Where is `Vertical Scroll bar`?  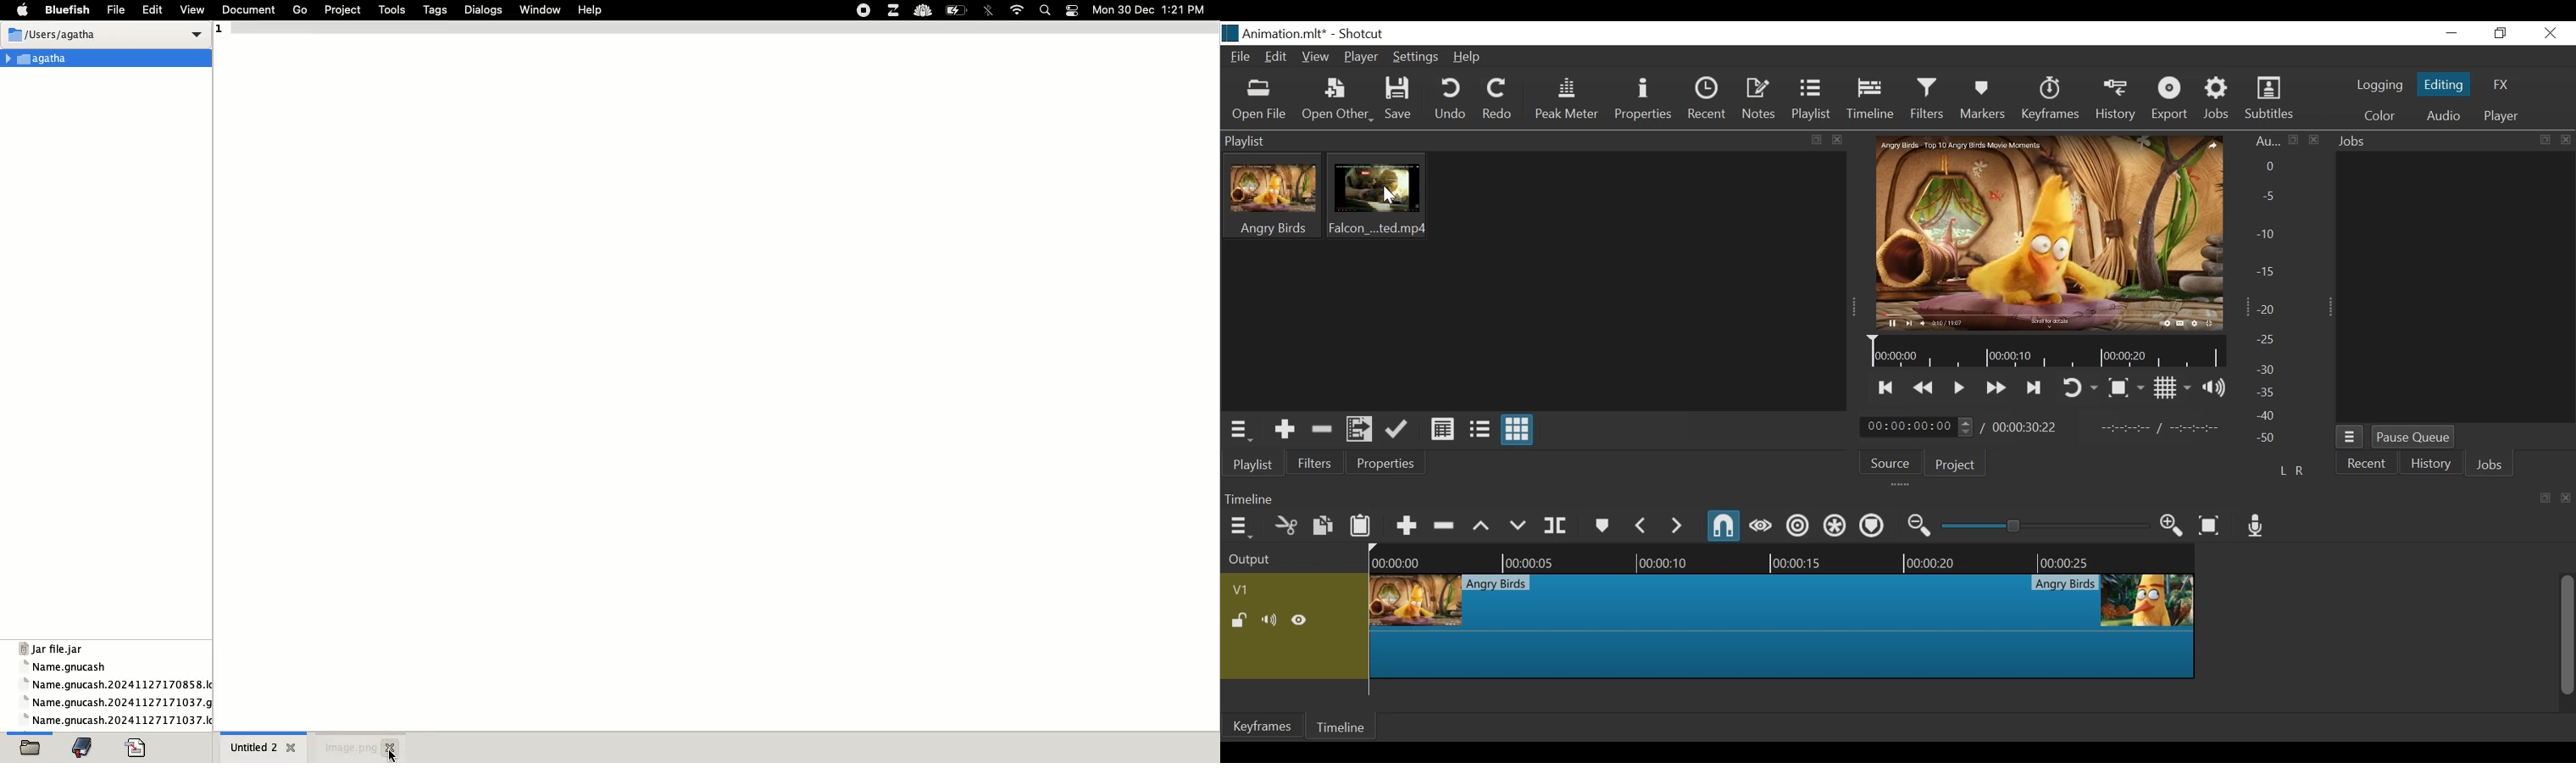
Vertical Scroll bar is located at coordinates (2568, 636).